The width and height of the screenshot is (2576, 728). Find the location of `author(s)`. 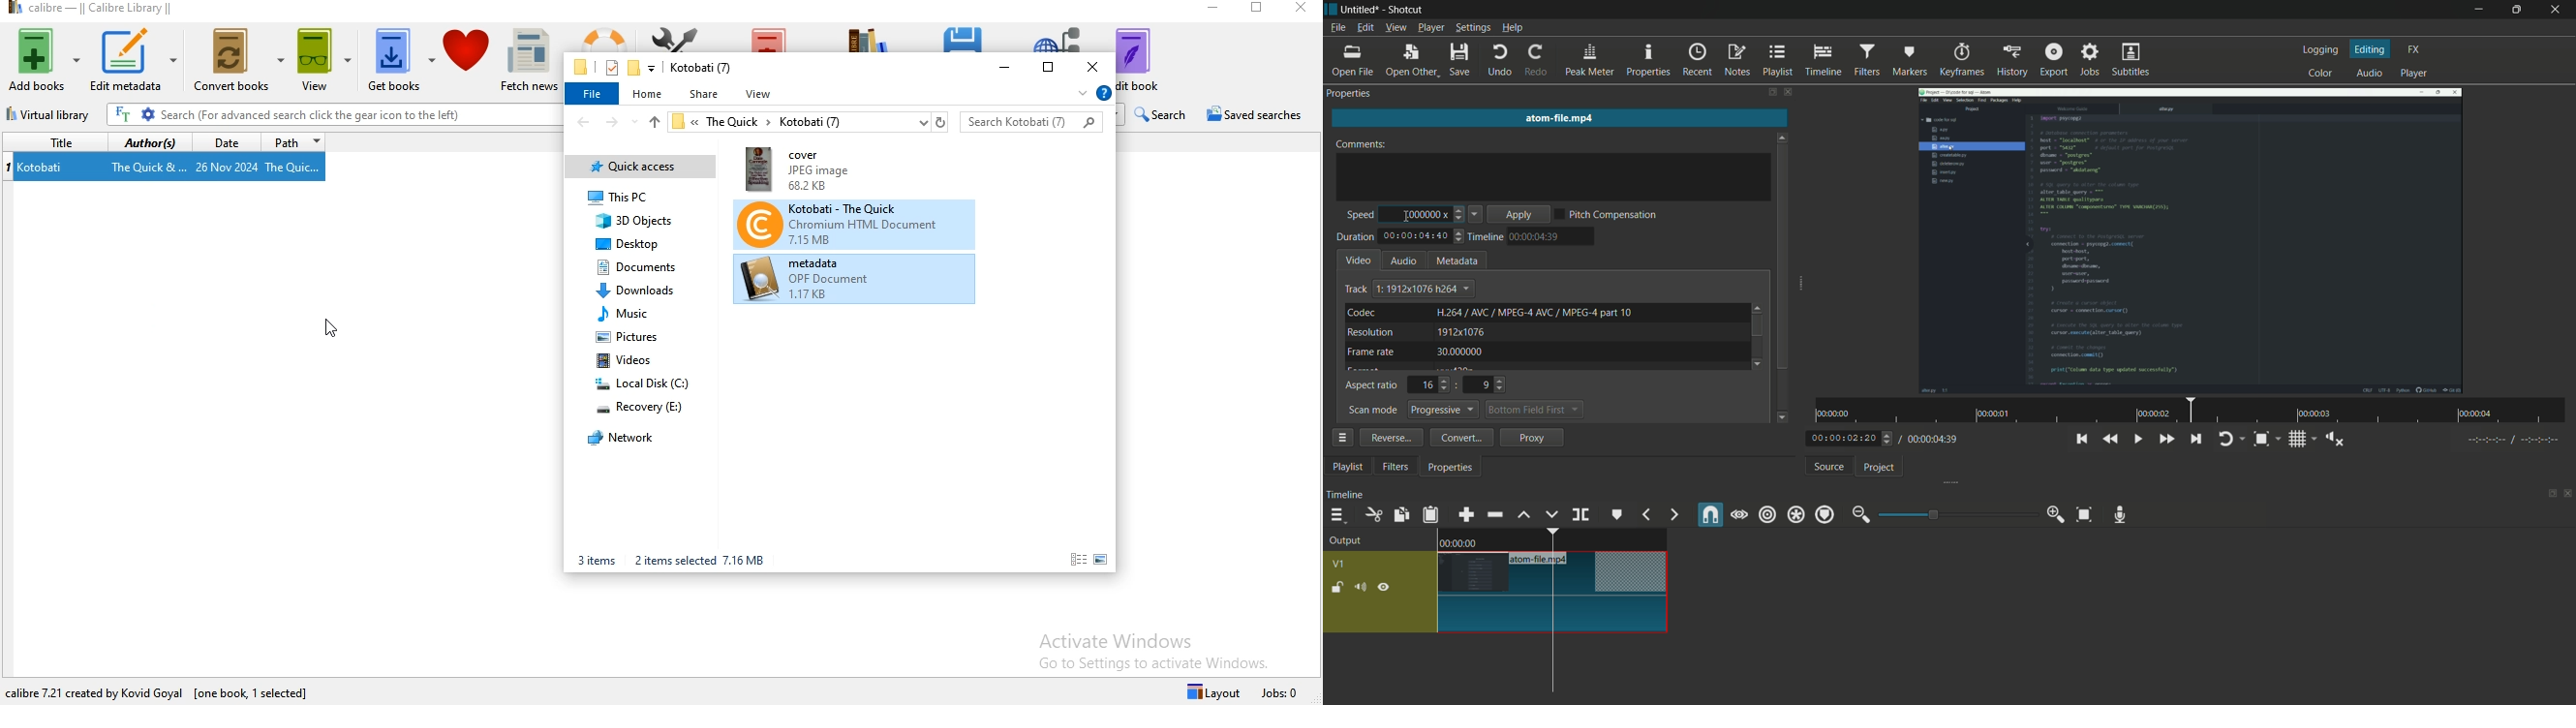

author(s) is located at coordinates (152, 144).